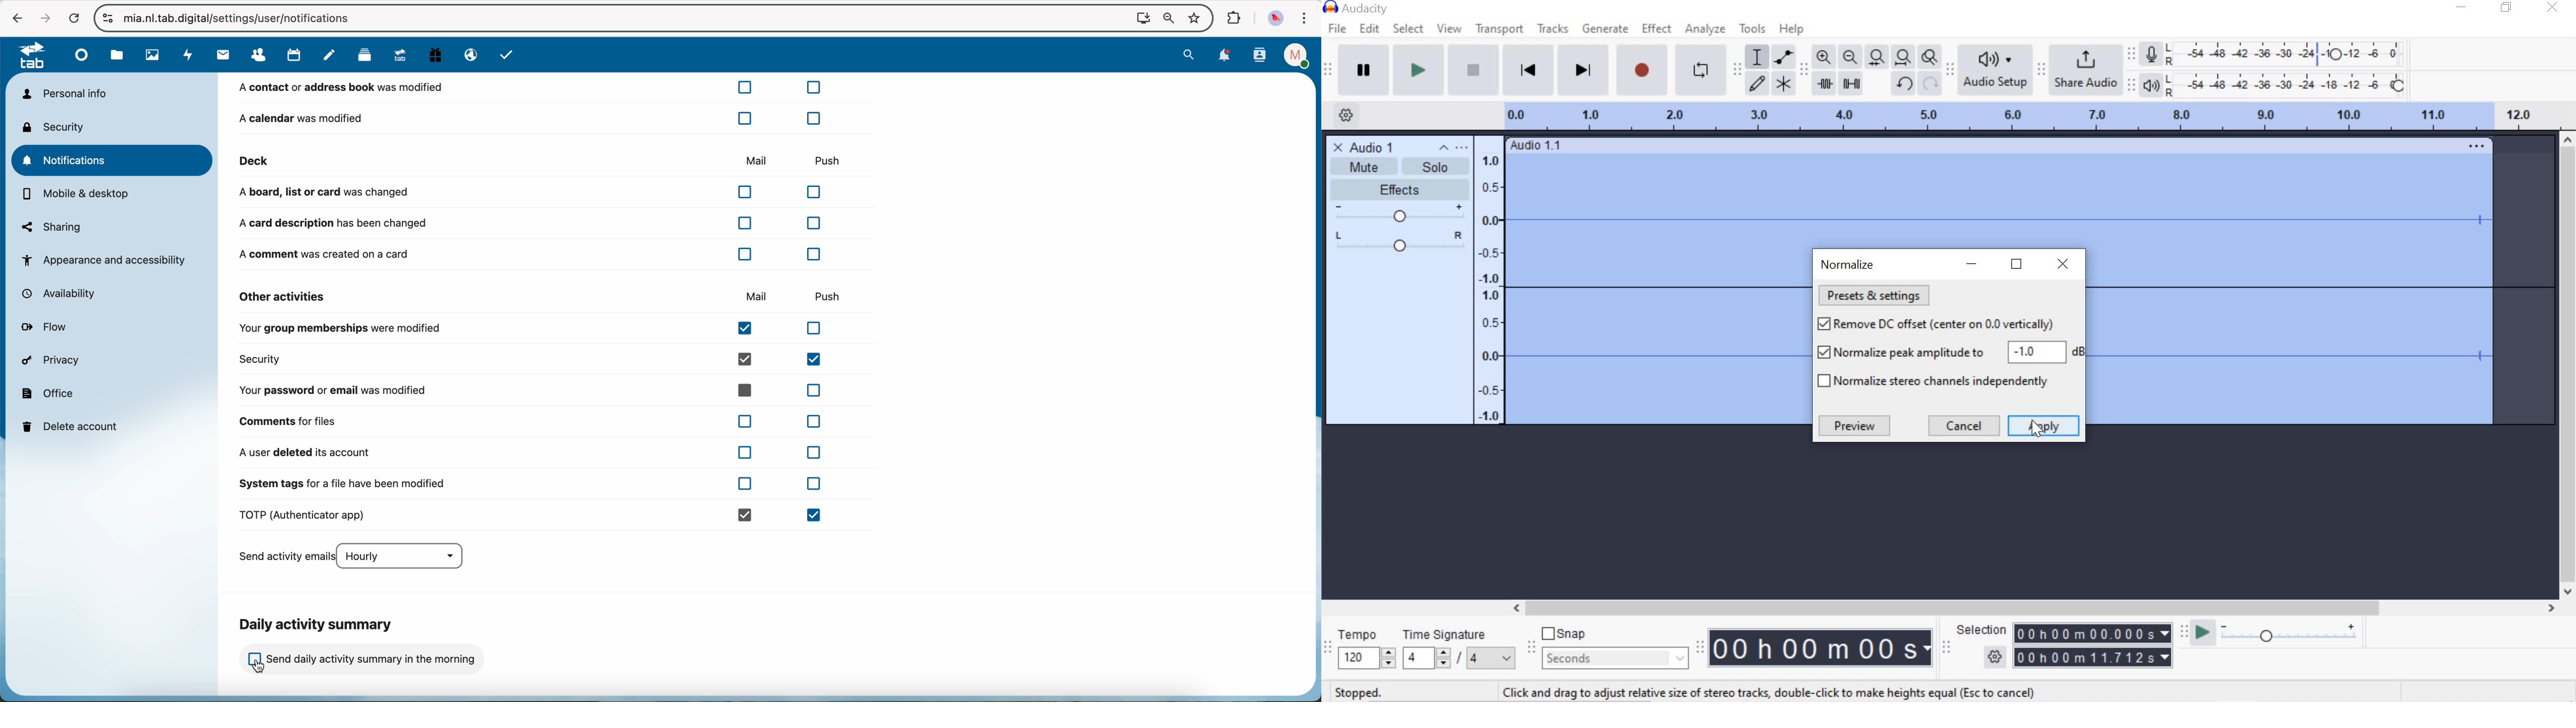 This screenshot has width=2576, height=728. Describe the element at coordinates (221, 55) in the screenshot. I see `mail` at that location.